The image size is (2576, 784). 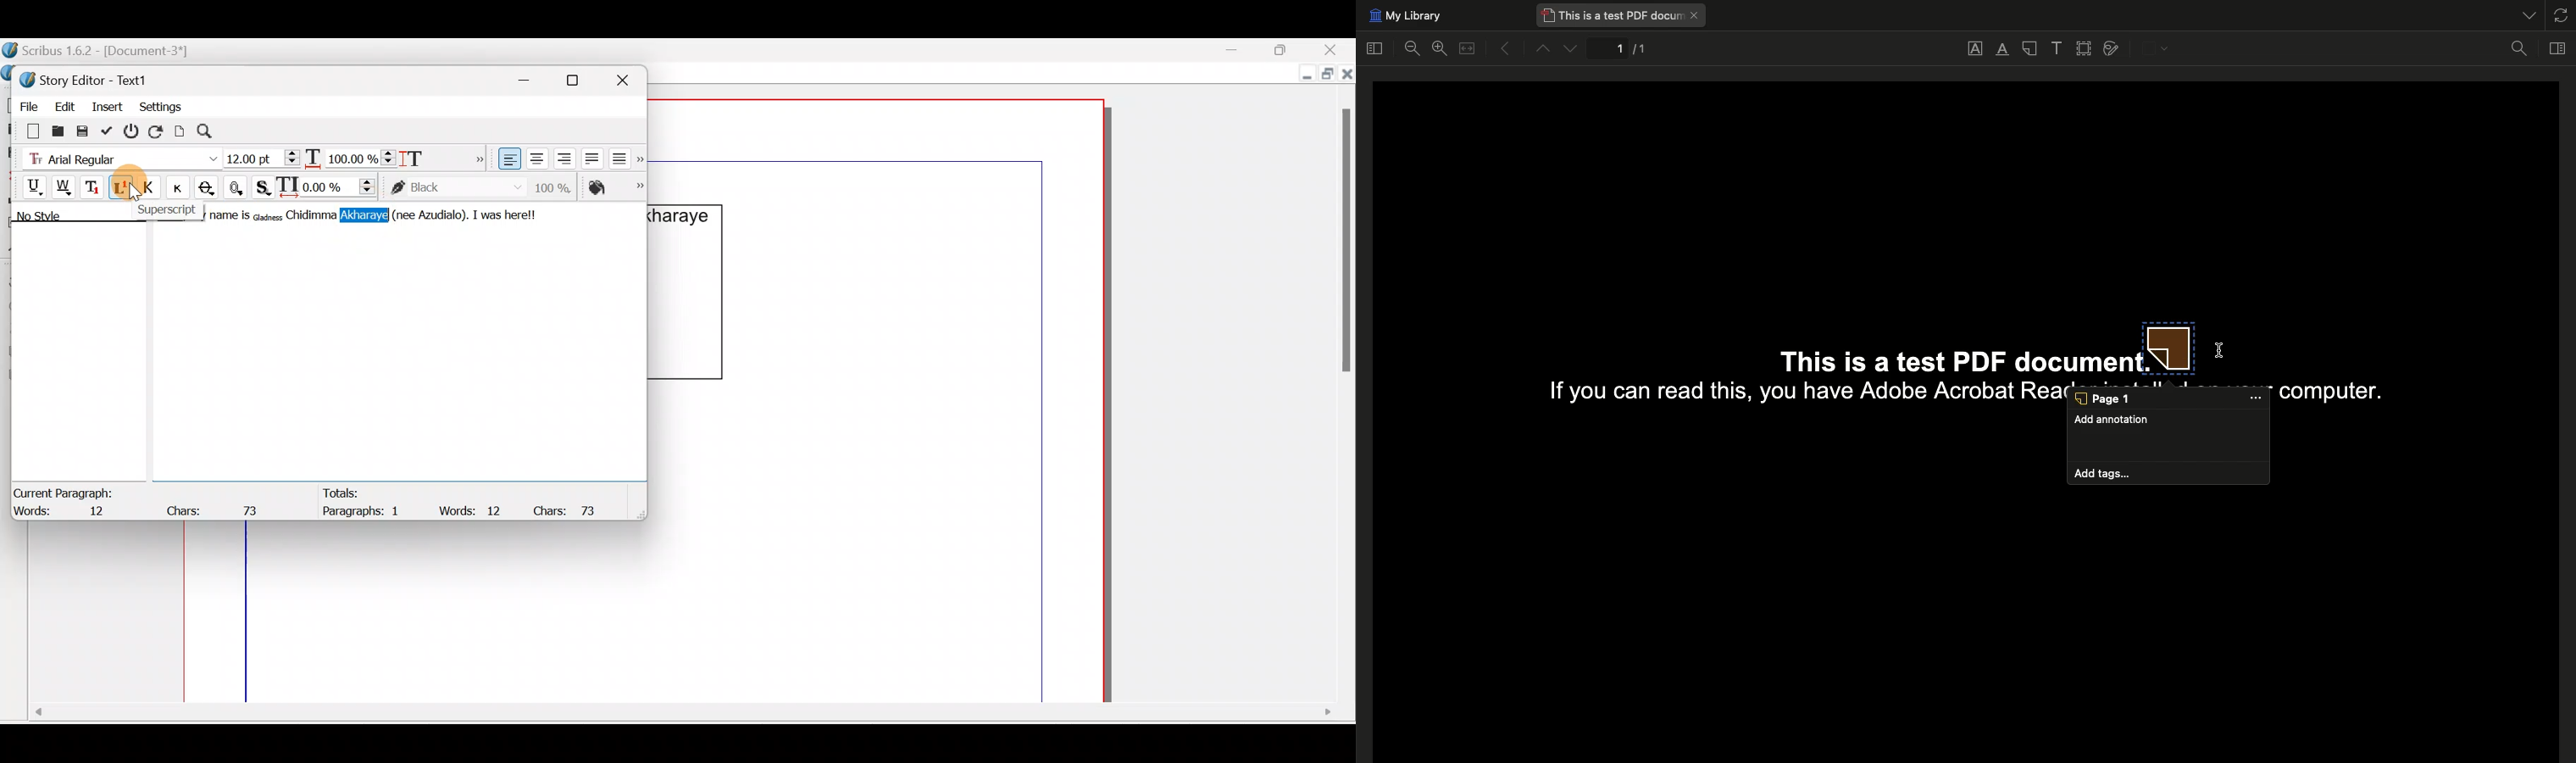 I want to click on Underline text, so click(x=1975, y=47).